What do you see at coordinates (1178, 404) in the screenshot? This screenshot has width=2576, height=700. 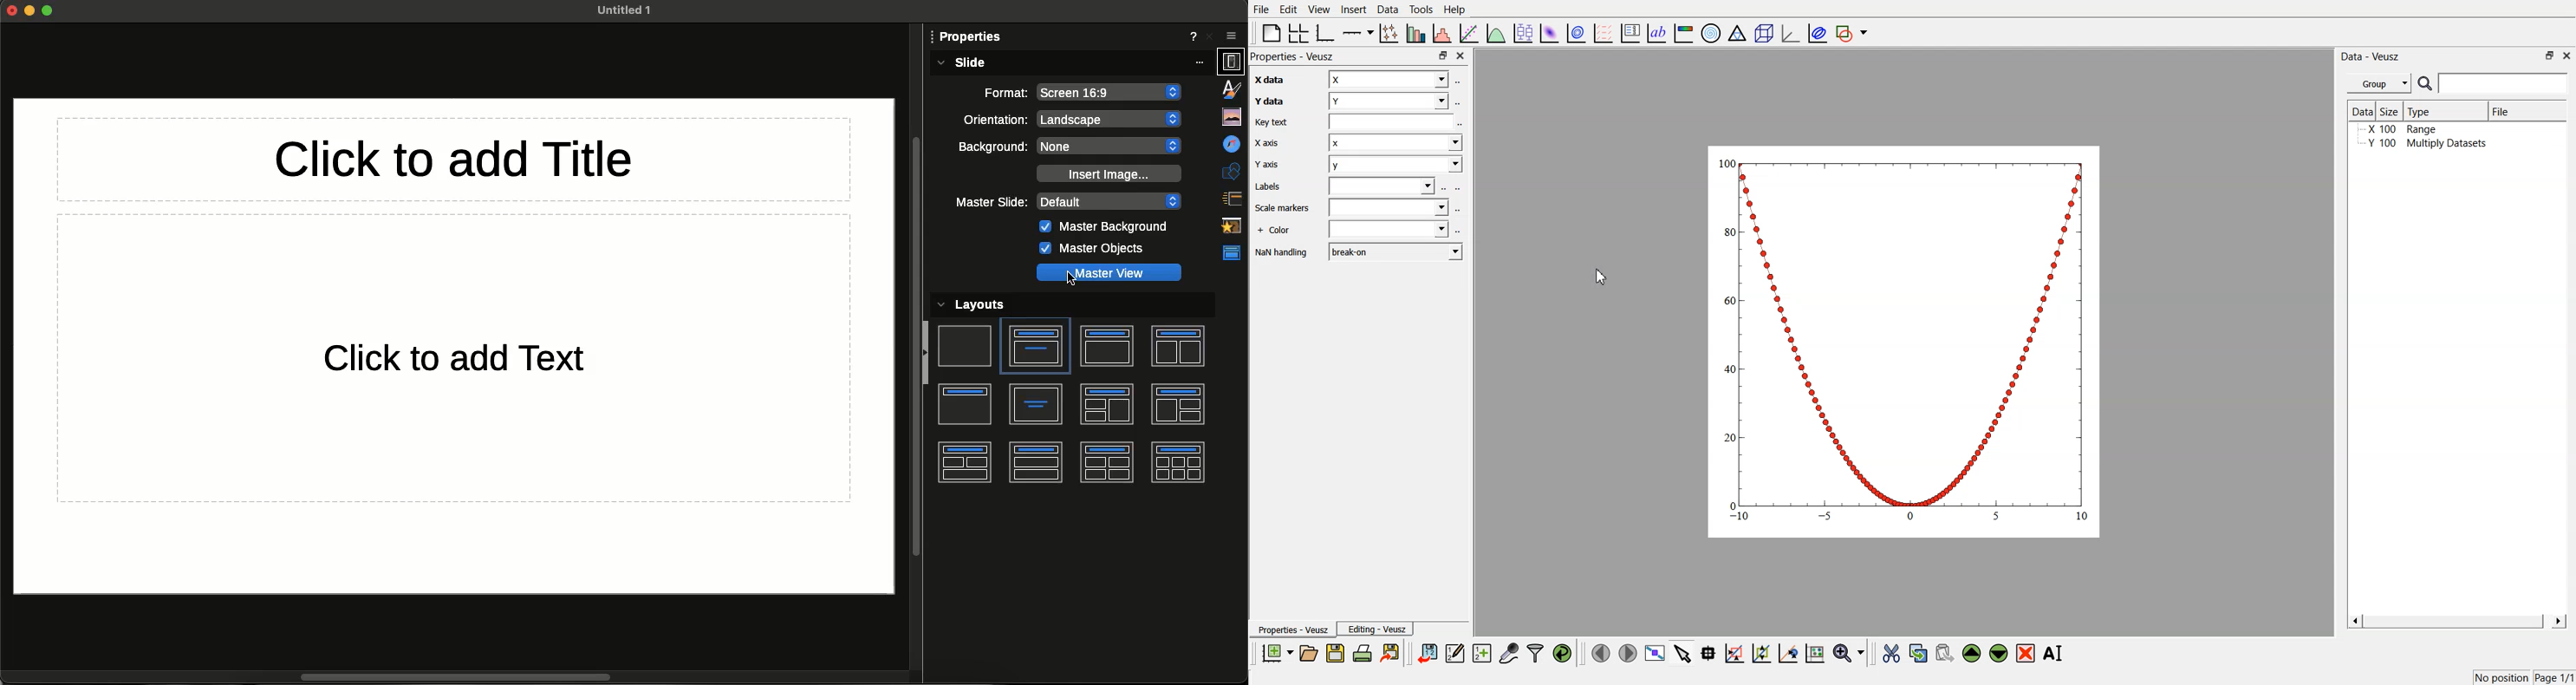 I see `Title and three boxes` at bounding box center [1178, 404].